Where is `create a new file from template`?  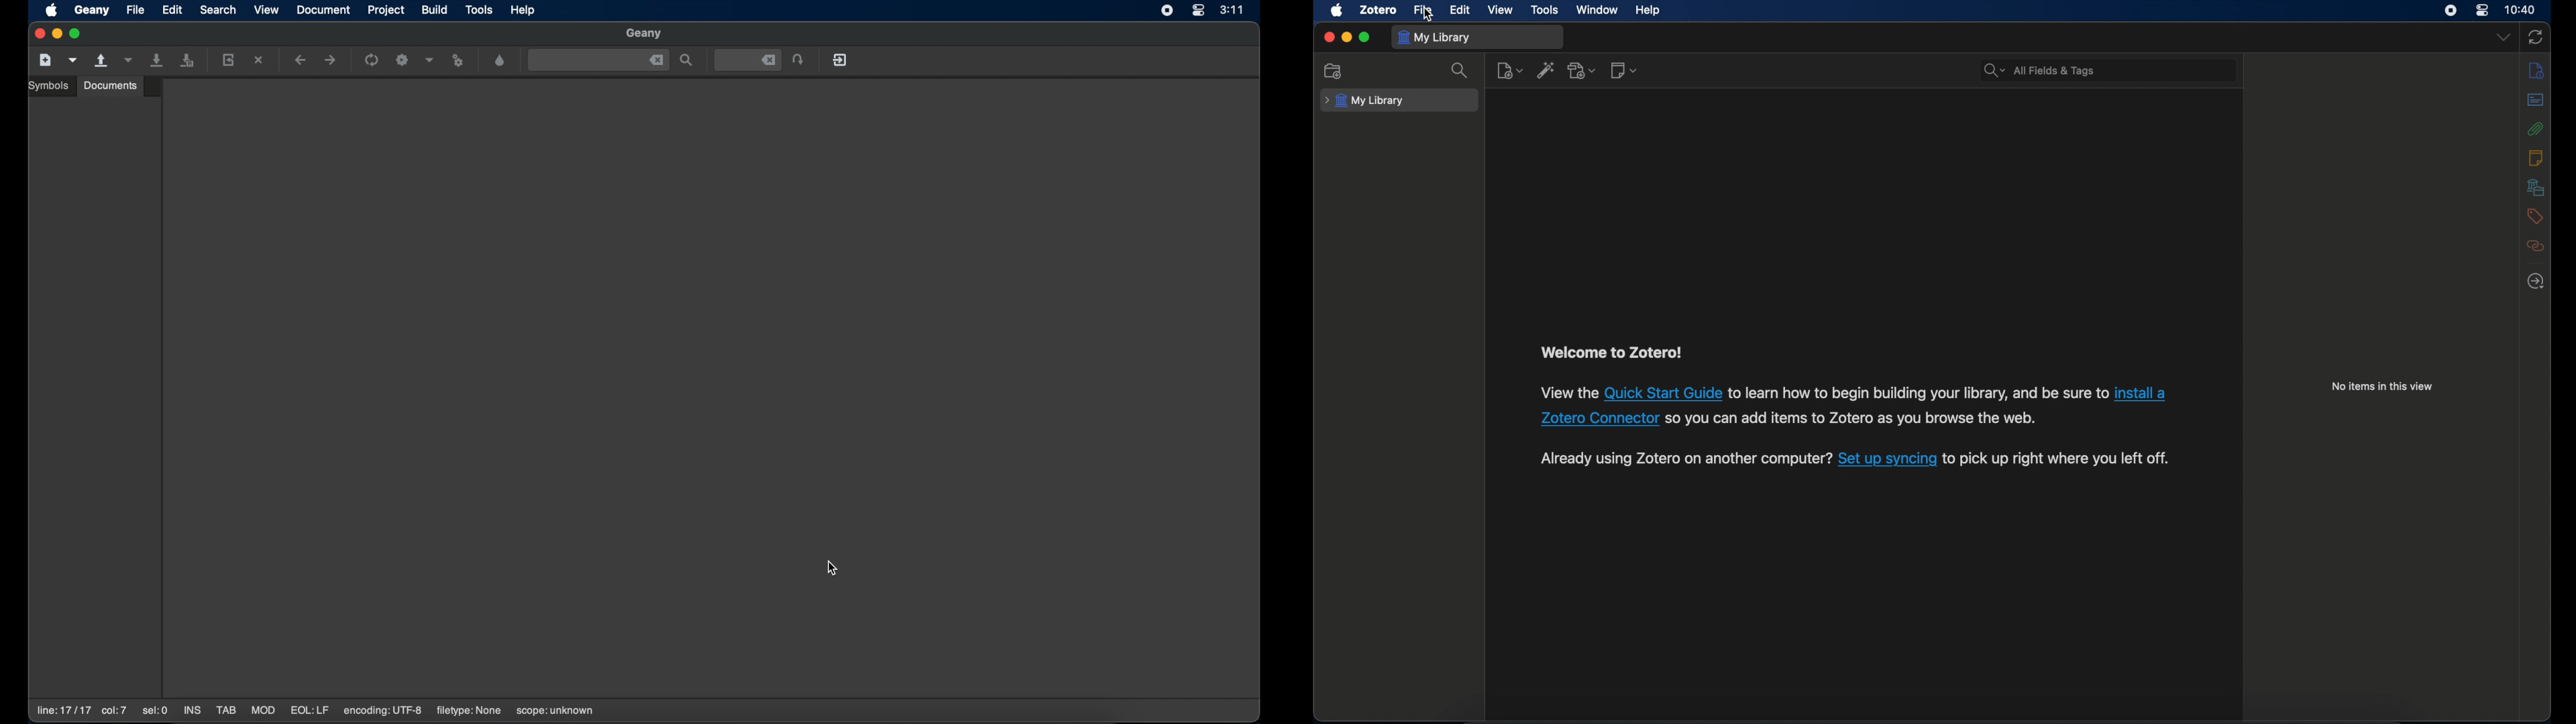 create a new file from template is located at coordinates (73, 60).